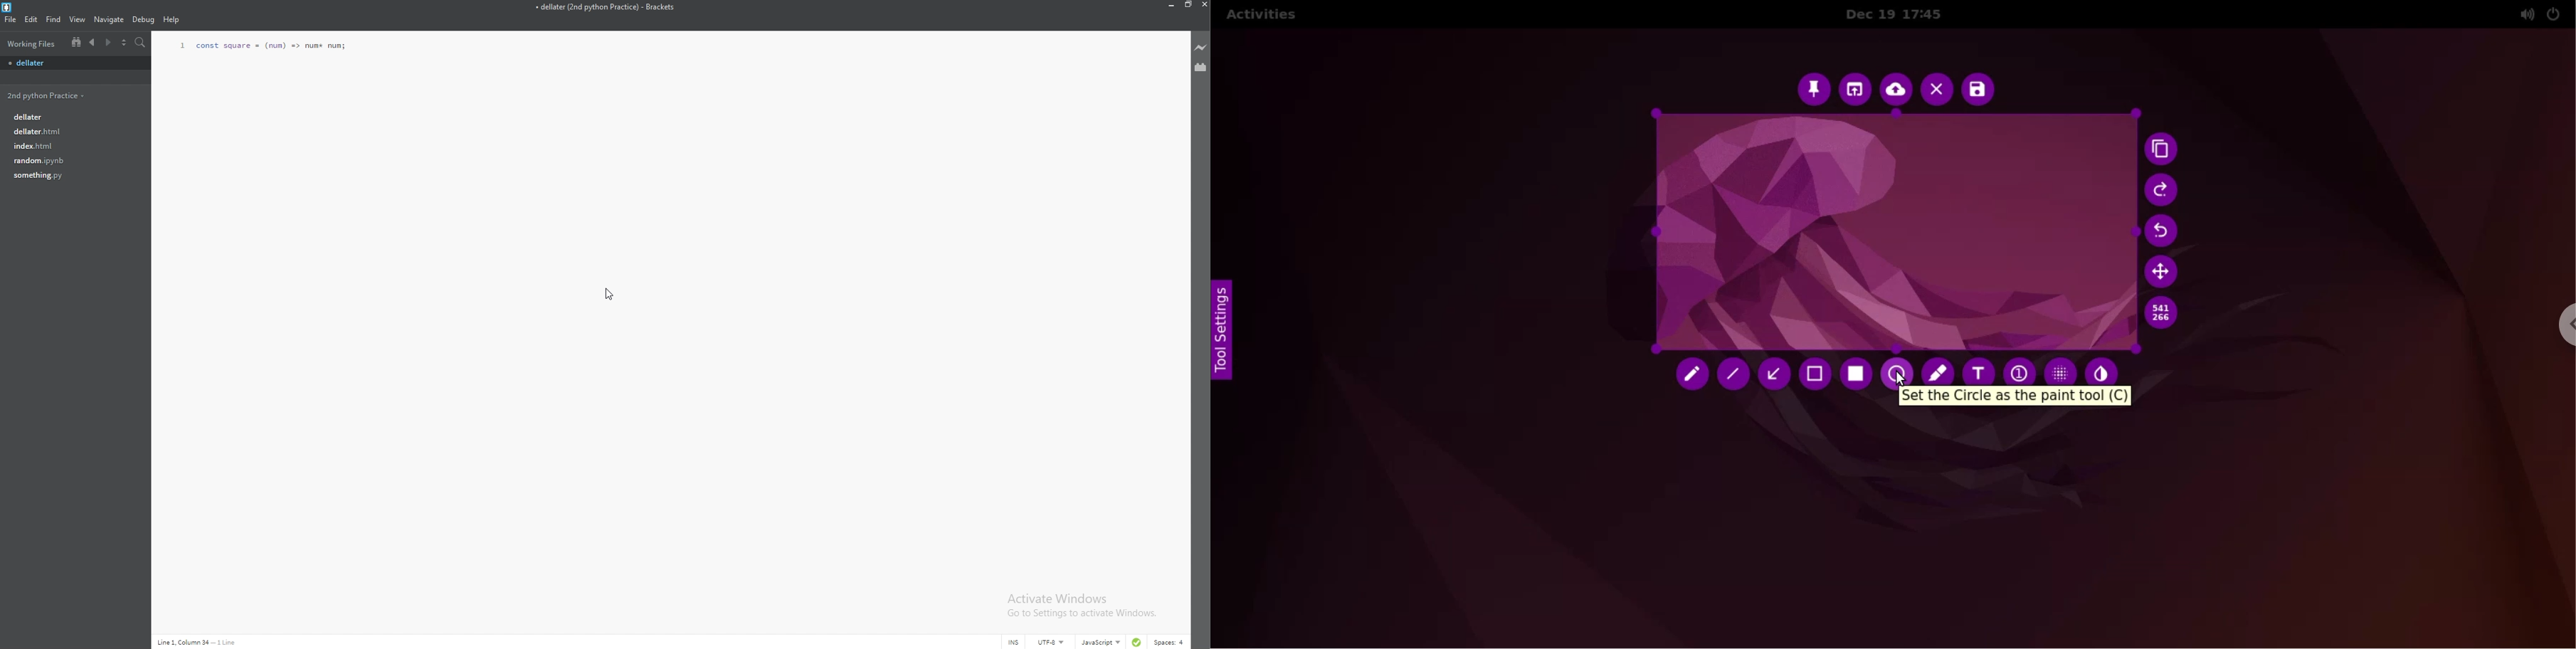  Describe the element at coordinates (1080, 605) in the screenshot. I see `Activate Windows
Go to Settings to activate Windows.` at that location.